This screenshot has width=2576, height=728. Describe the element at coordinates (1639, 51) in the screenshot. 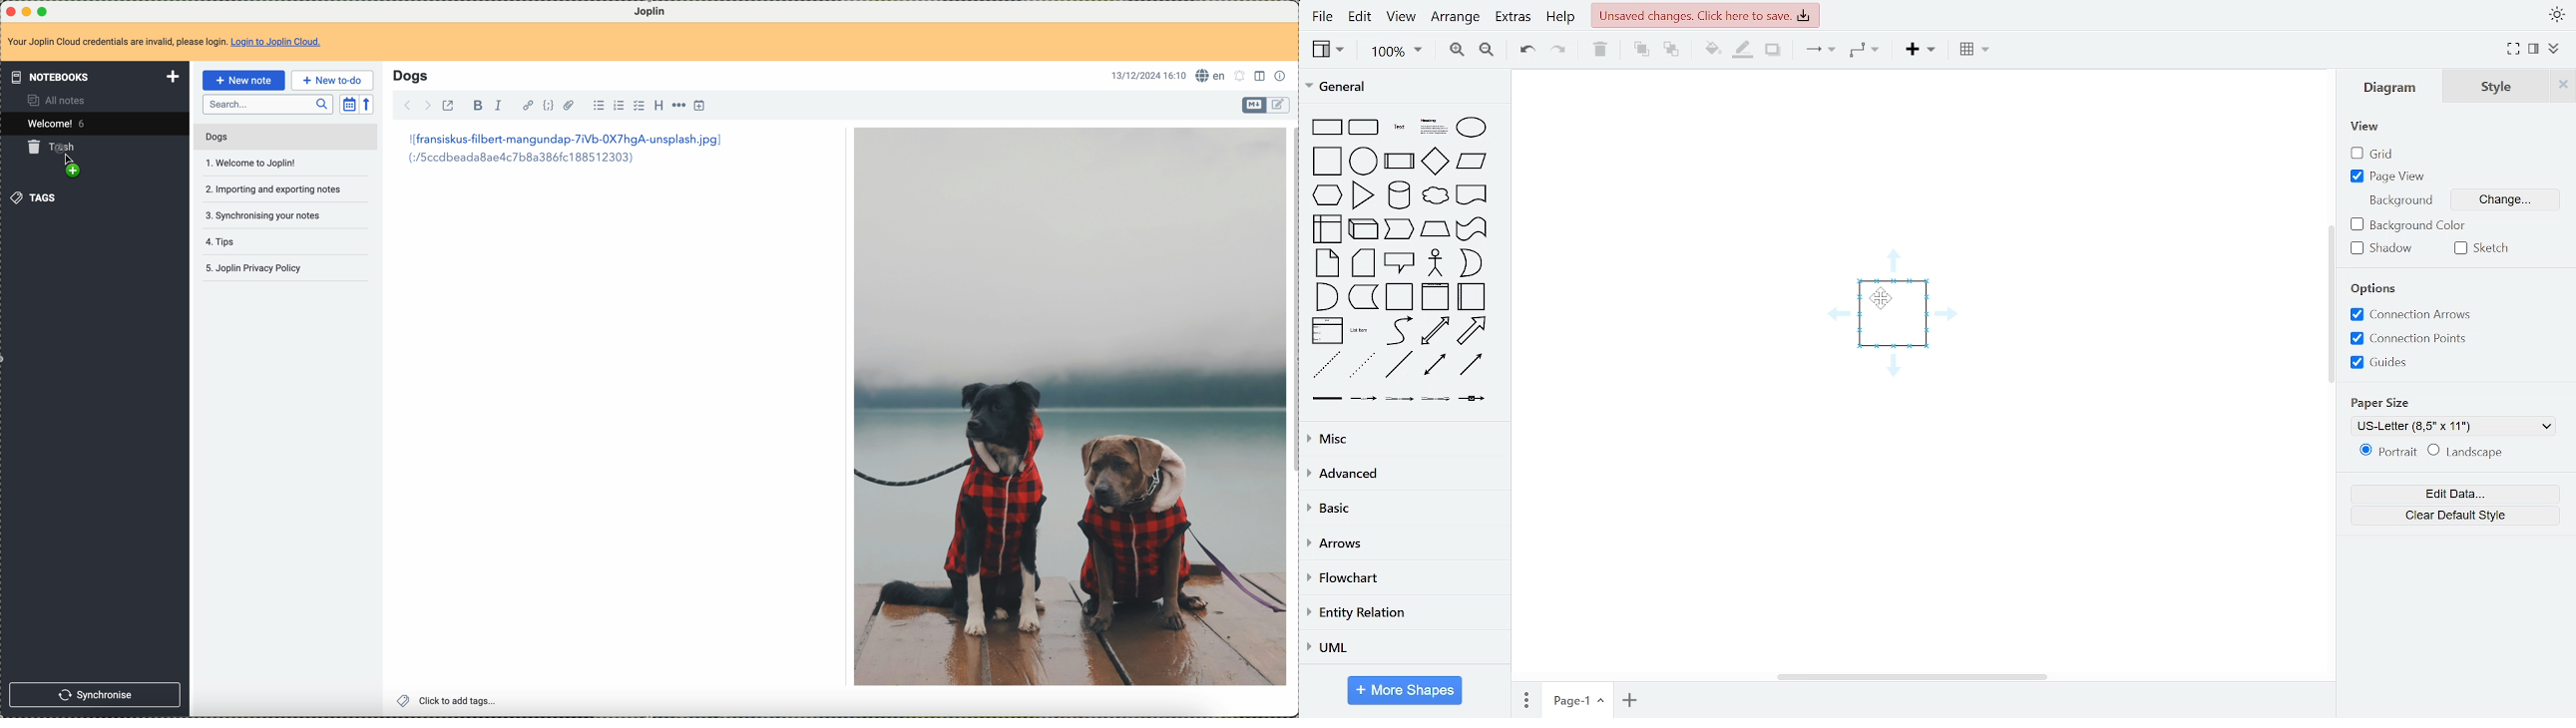

I see `to front` at that location.